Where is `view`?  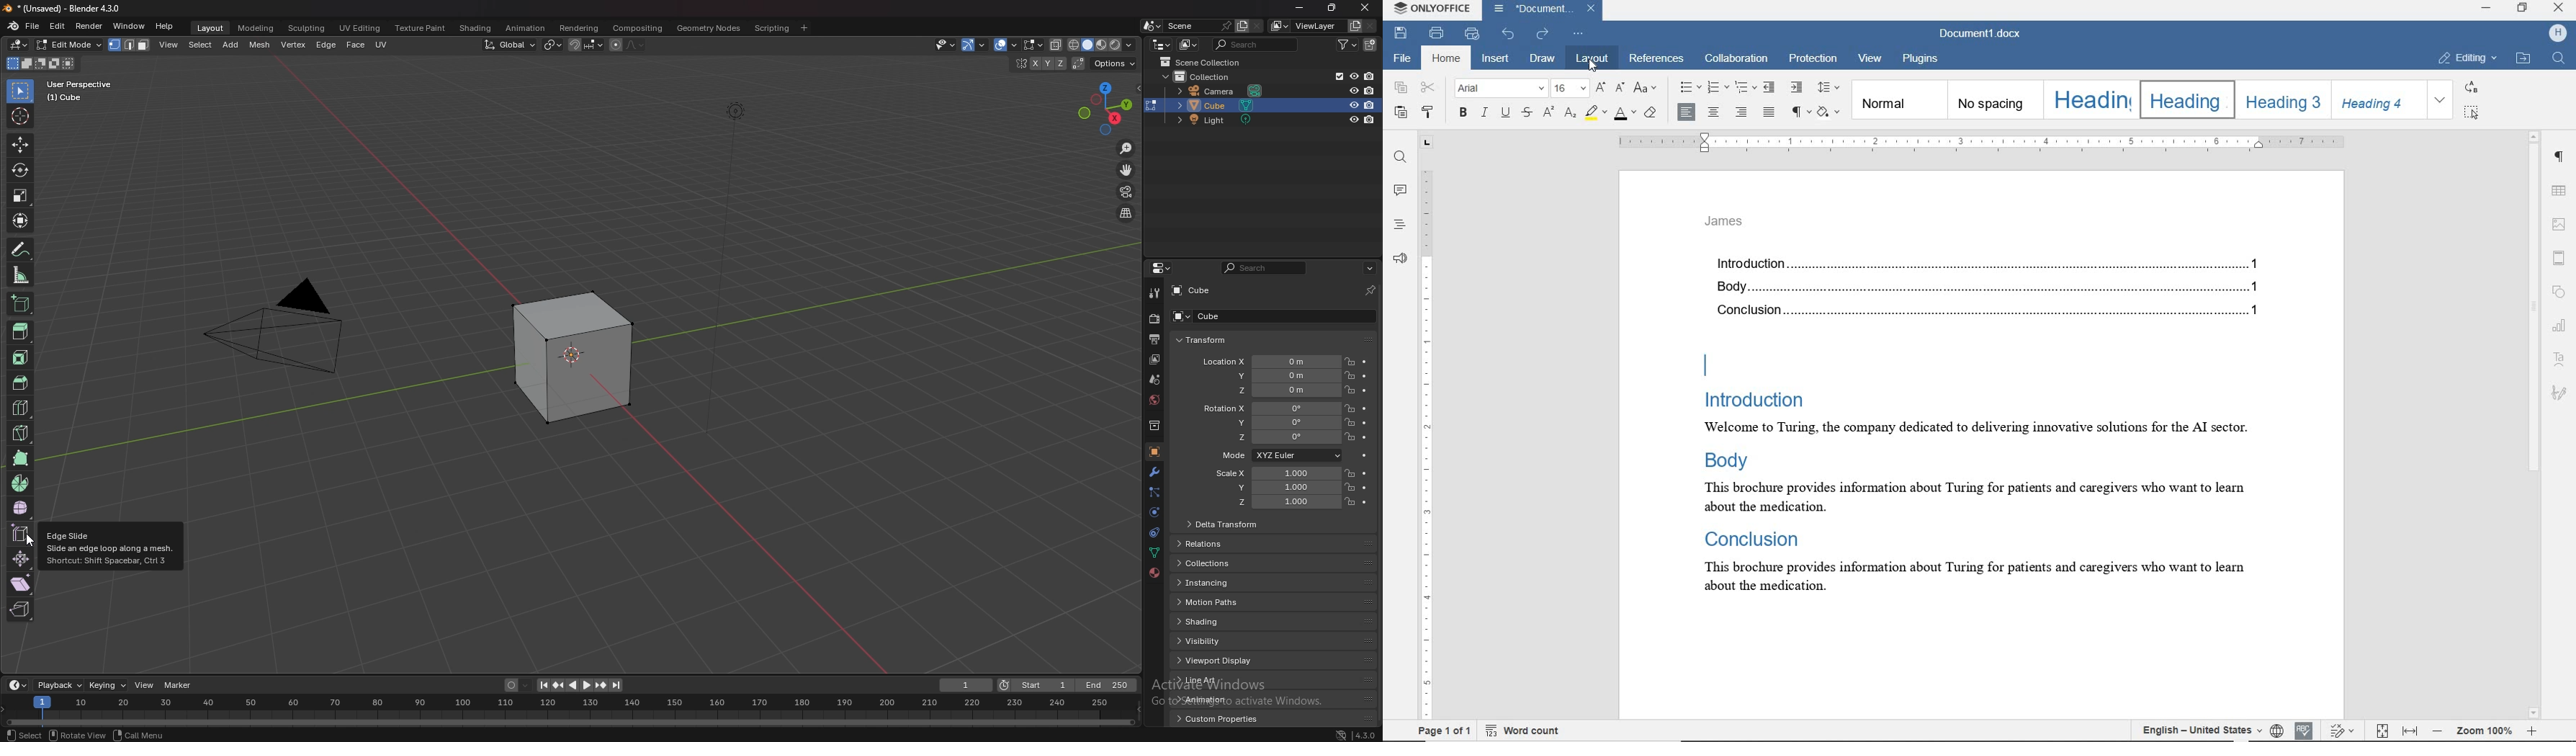 view is located at coordinates (144, 684).